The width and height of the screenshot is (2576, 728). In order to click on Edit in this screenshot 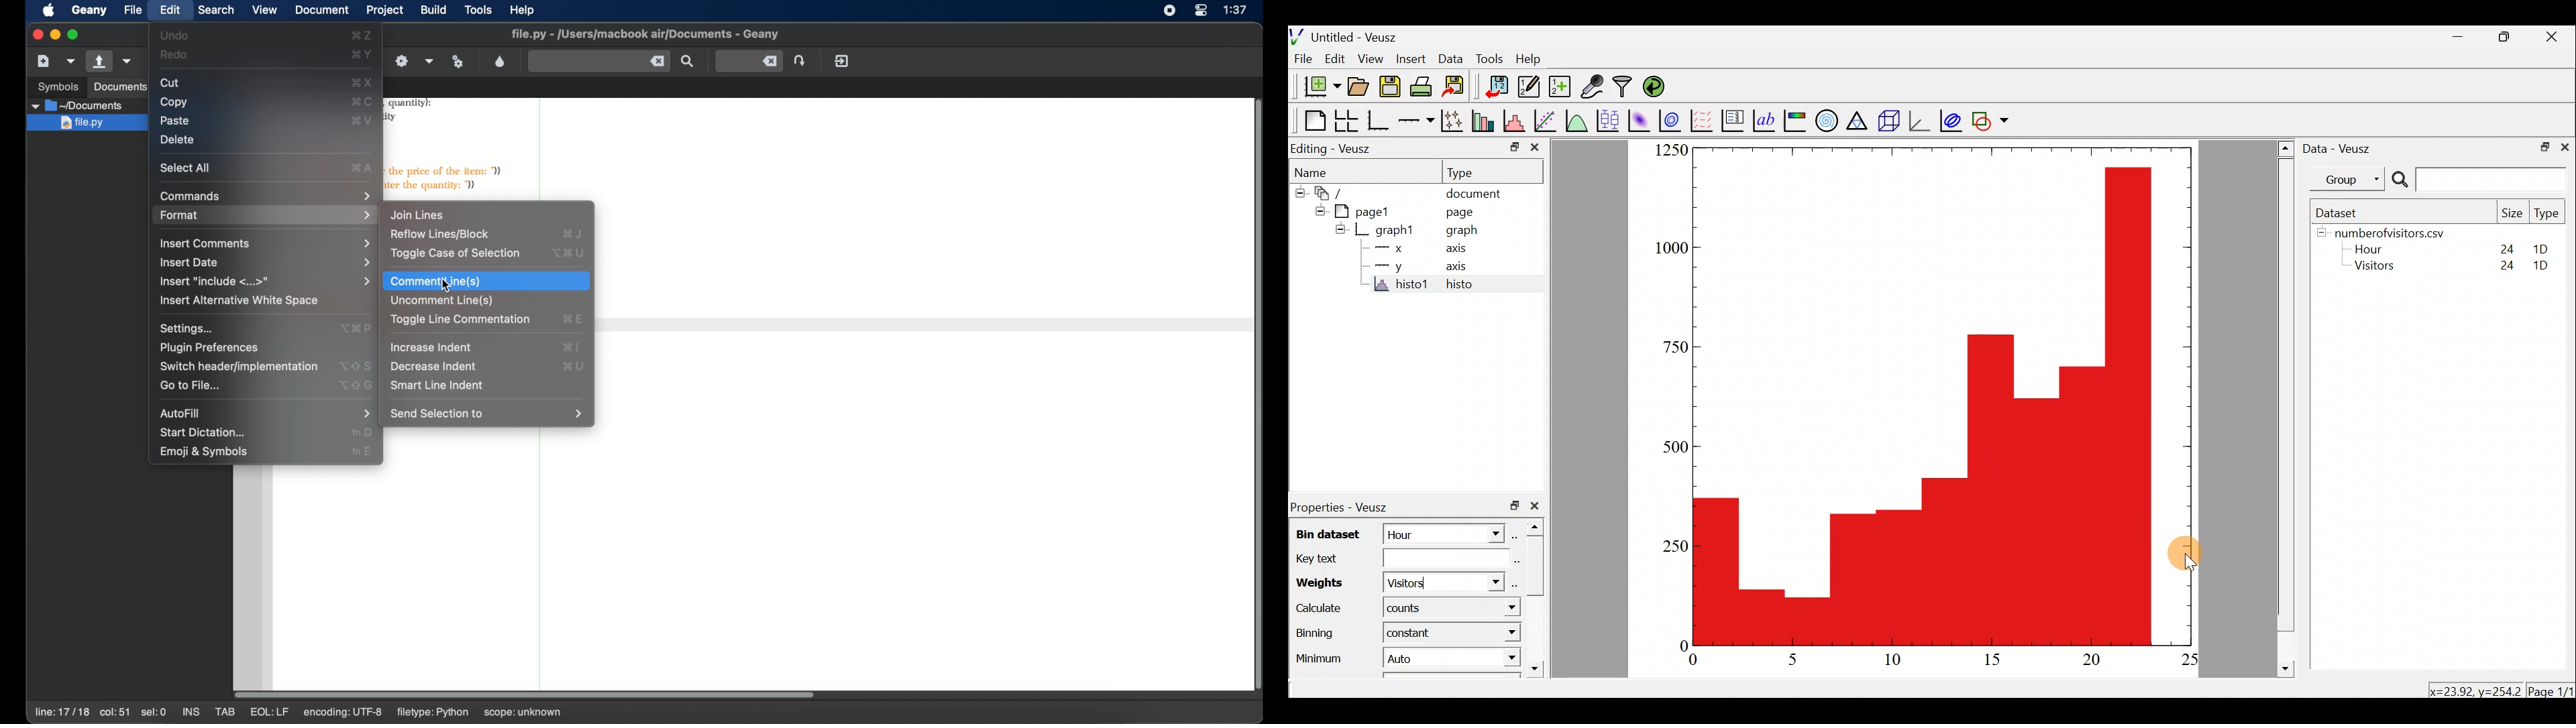, I will do `click(1336, 59)`.